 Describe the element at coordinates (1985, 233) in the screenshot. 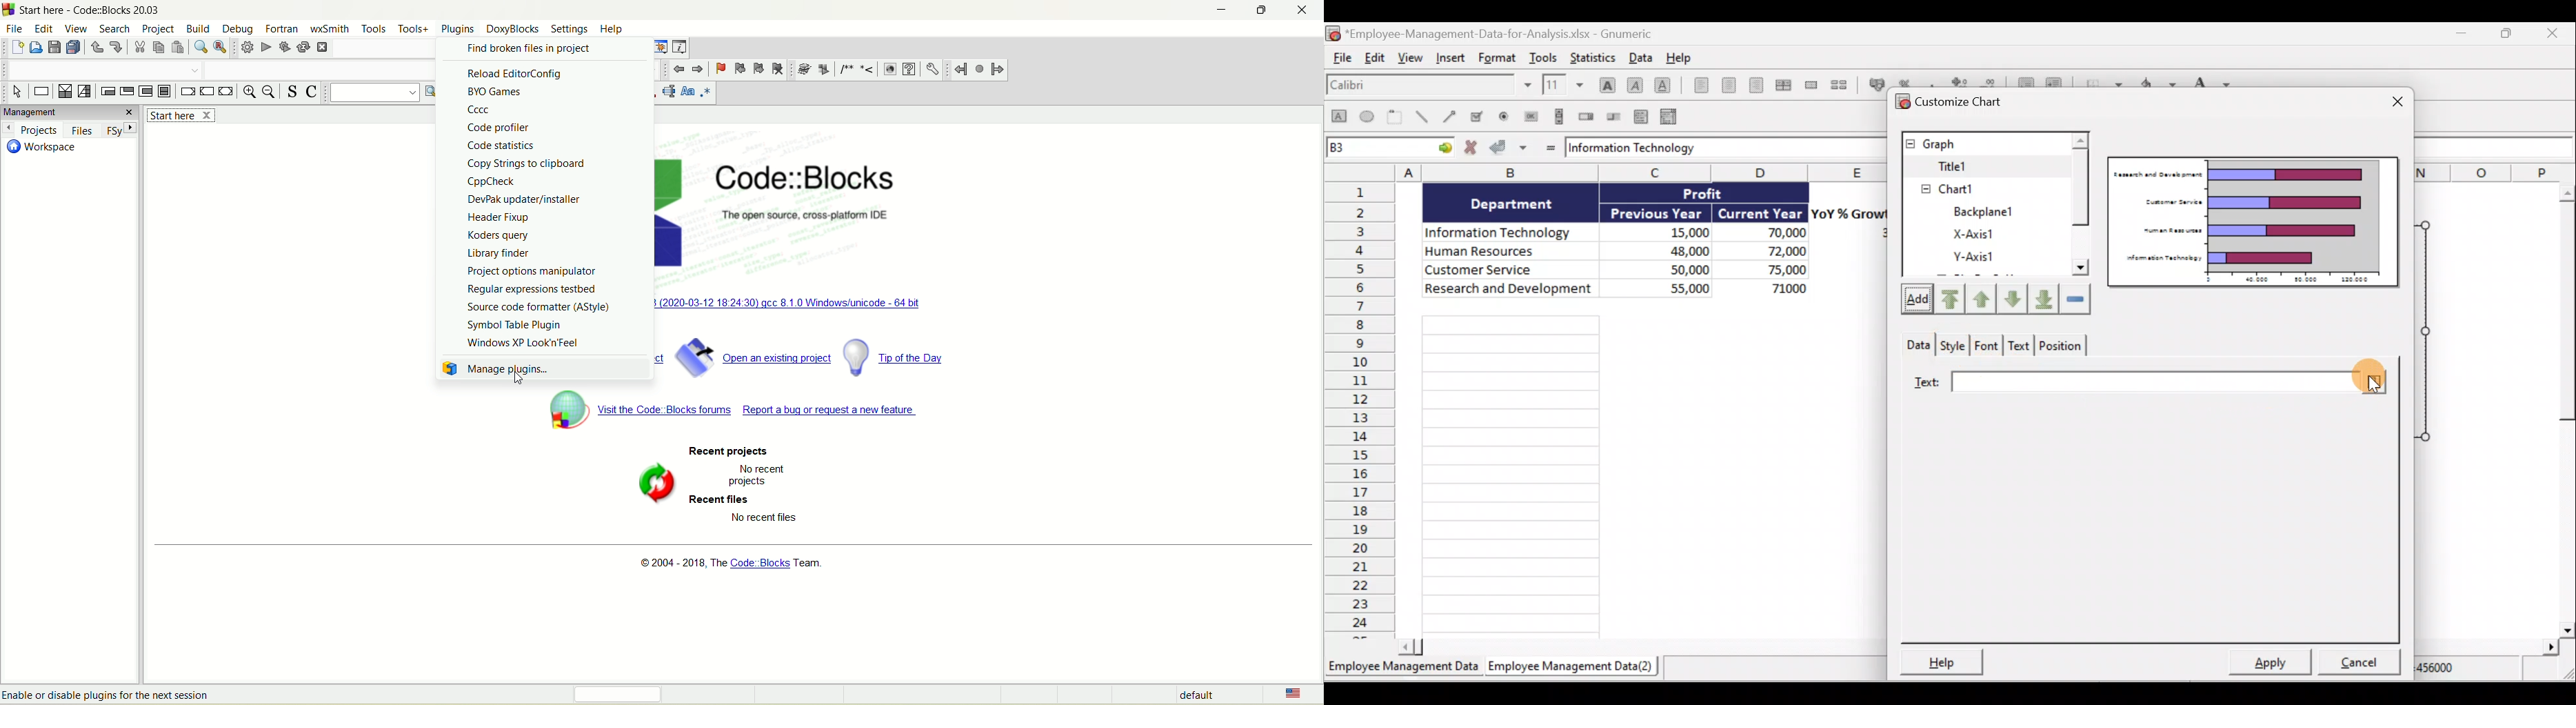

I see `Y-axis 1` at that location.